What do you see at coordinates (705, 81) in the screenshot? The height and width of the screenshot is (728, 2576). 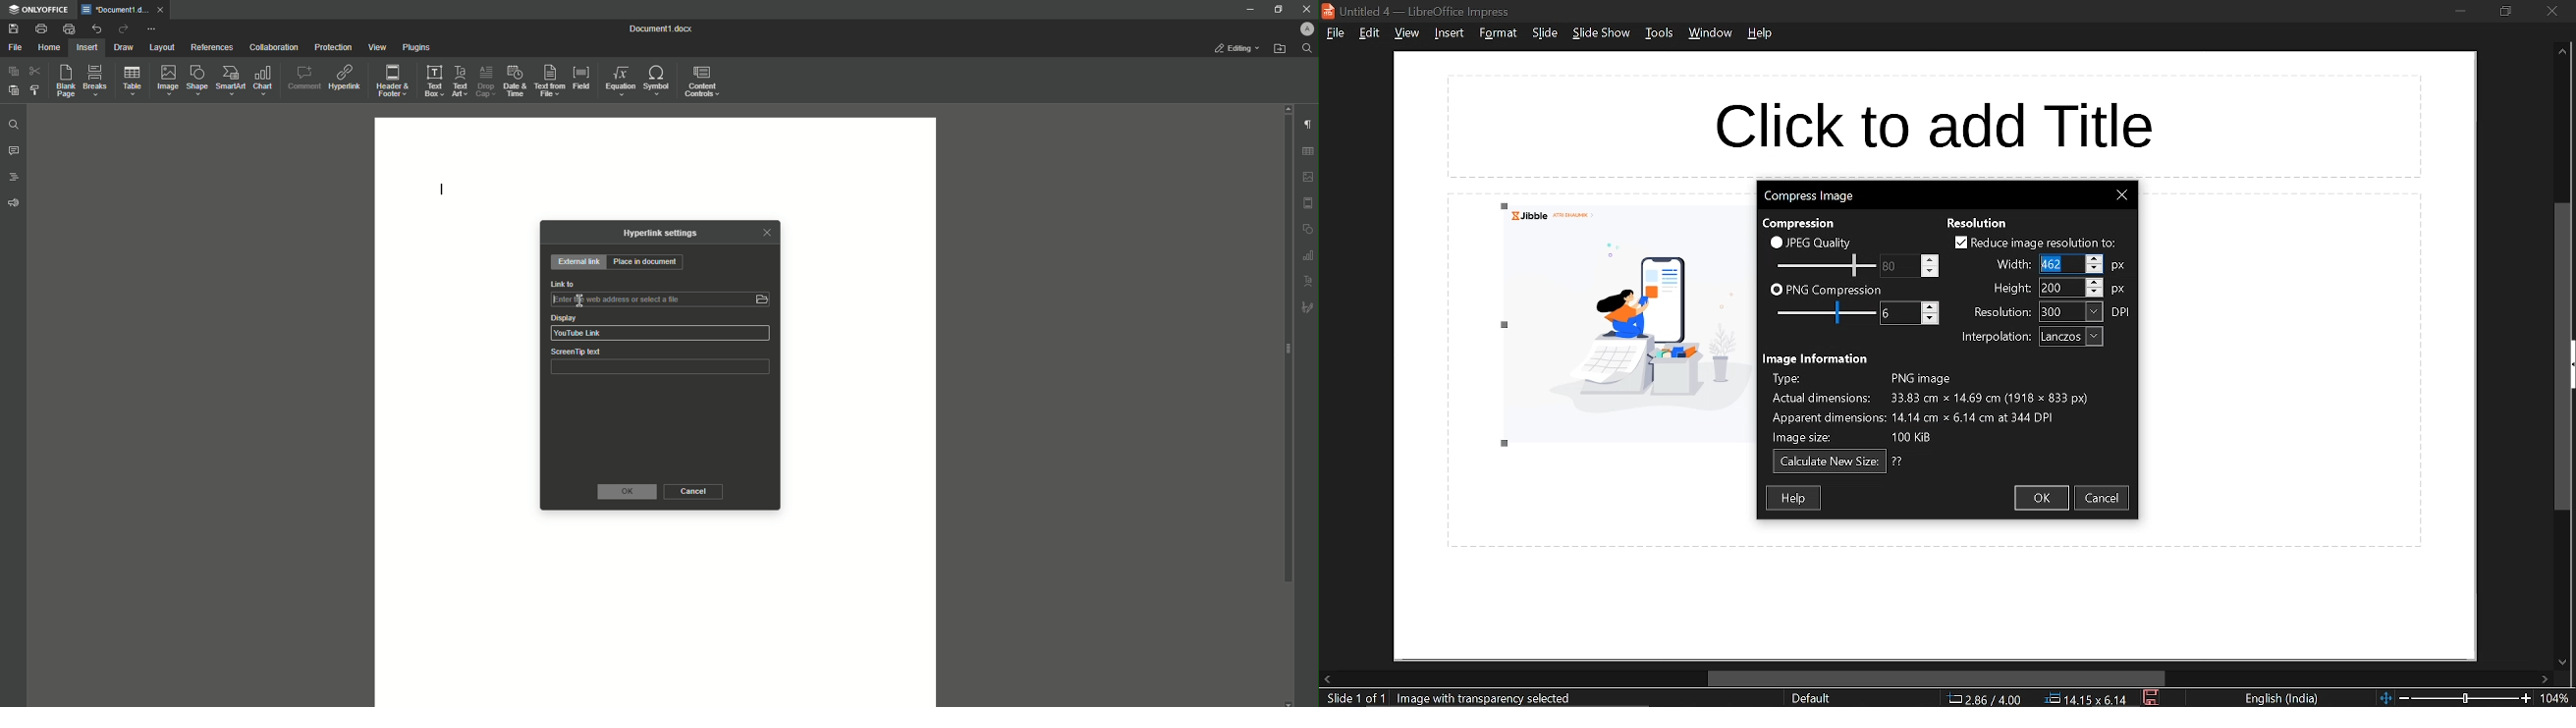 I see `Content Controls` at bounding box center [705, 81].